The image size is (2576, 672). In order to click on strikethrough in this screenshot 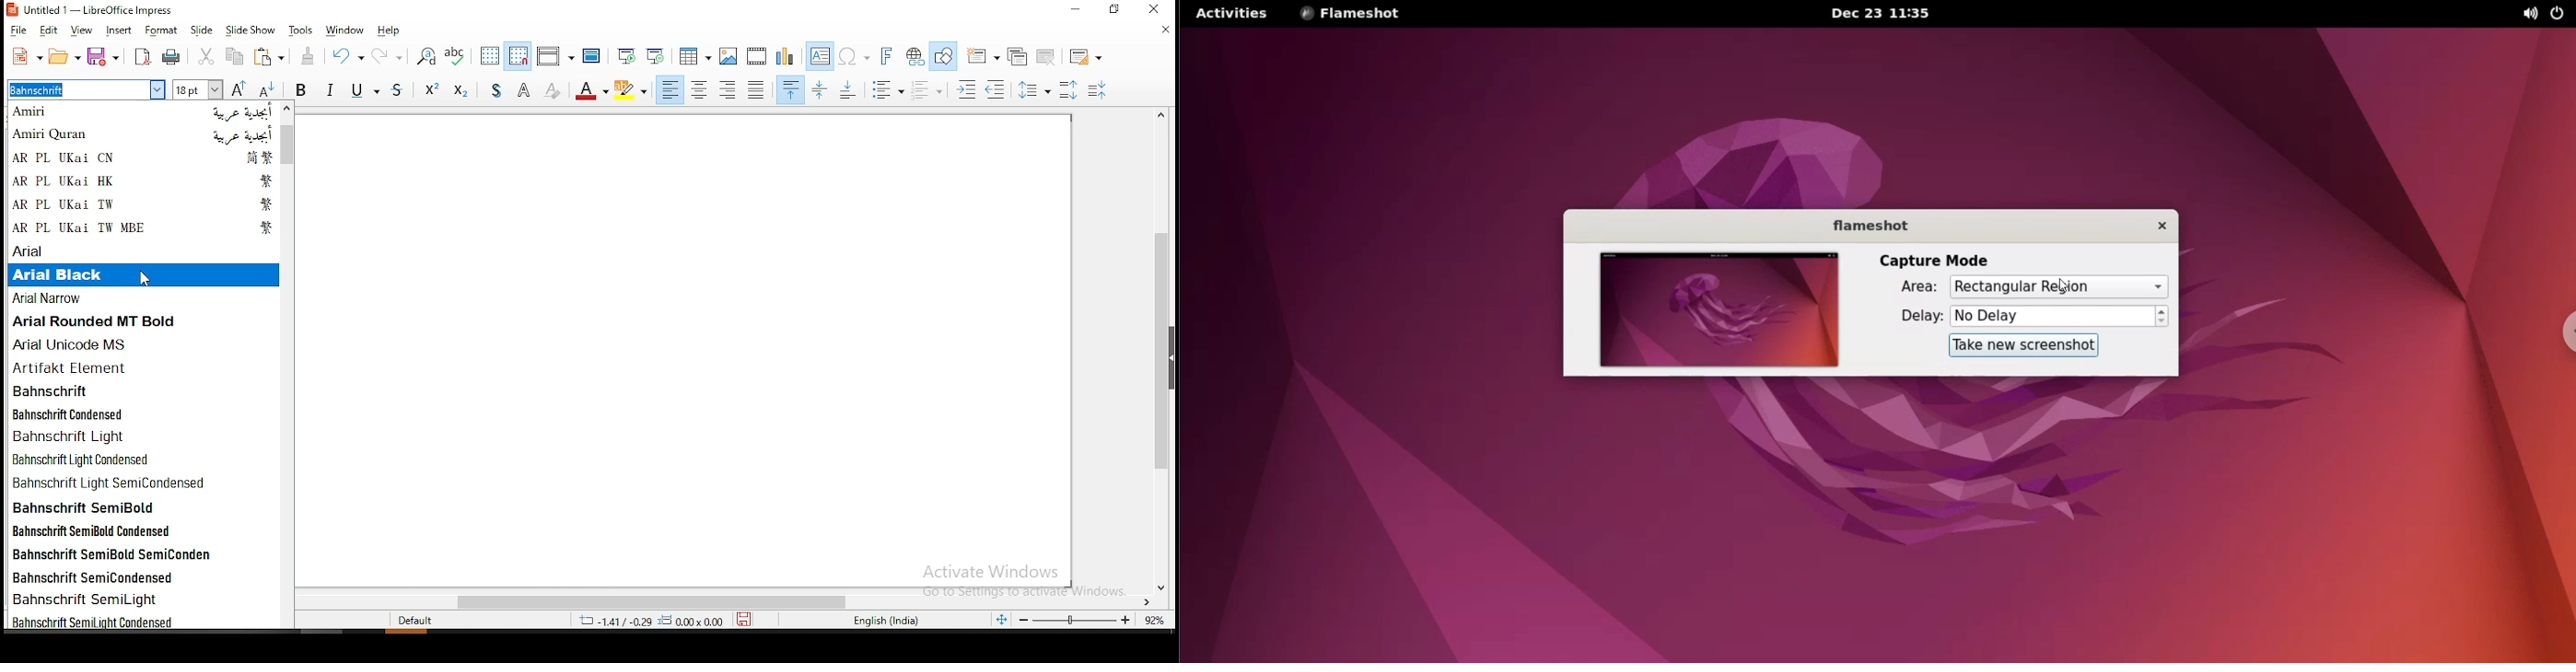, I will do `click(402, 92)`.